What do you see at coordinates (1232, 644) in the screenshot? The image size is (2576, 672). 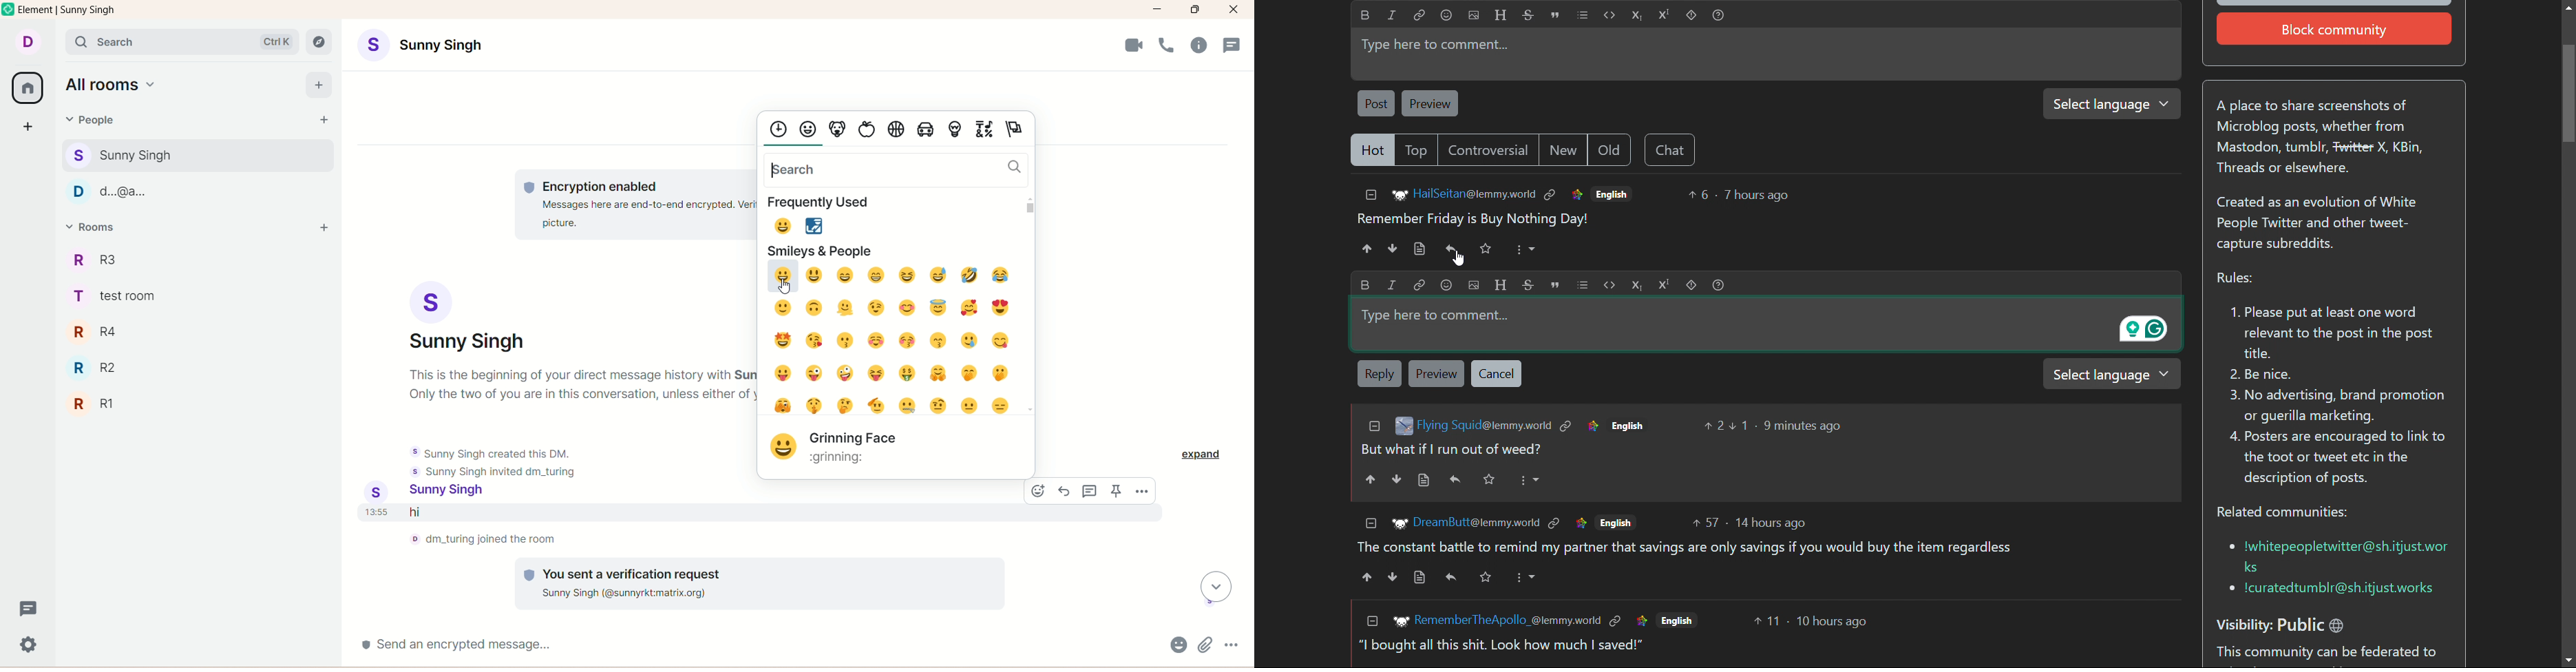 I see `options` at bounding box center [1232, 644].